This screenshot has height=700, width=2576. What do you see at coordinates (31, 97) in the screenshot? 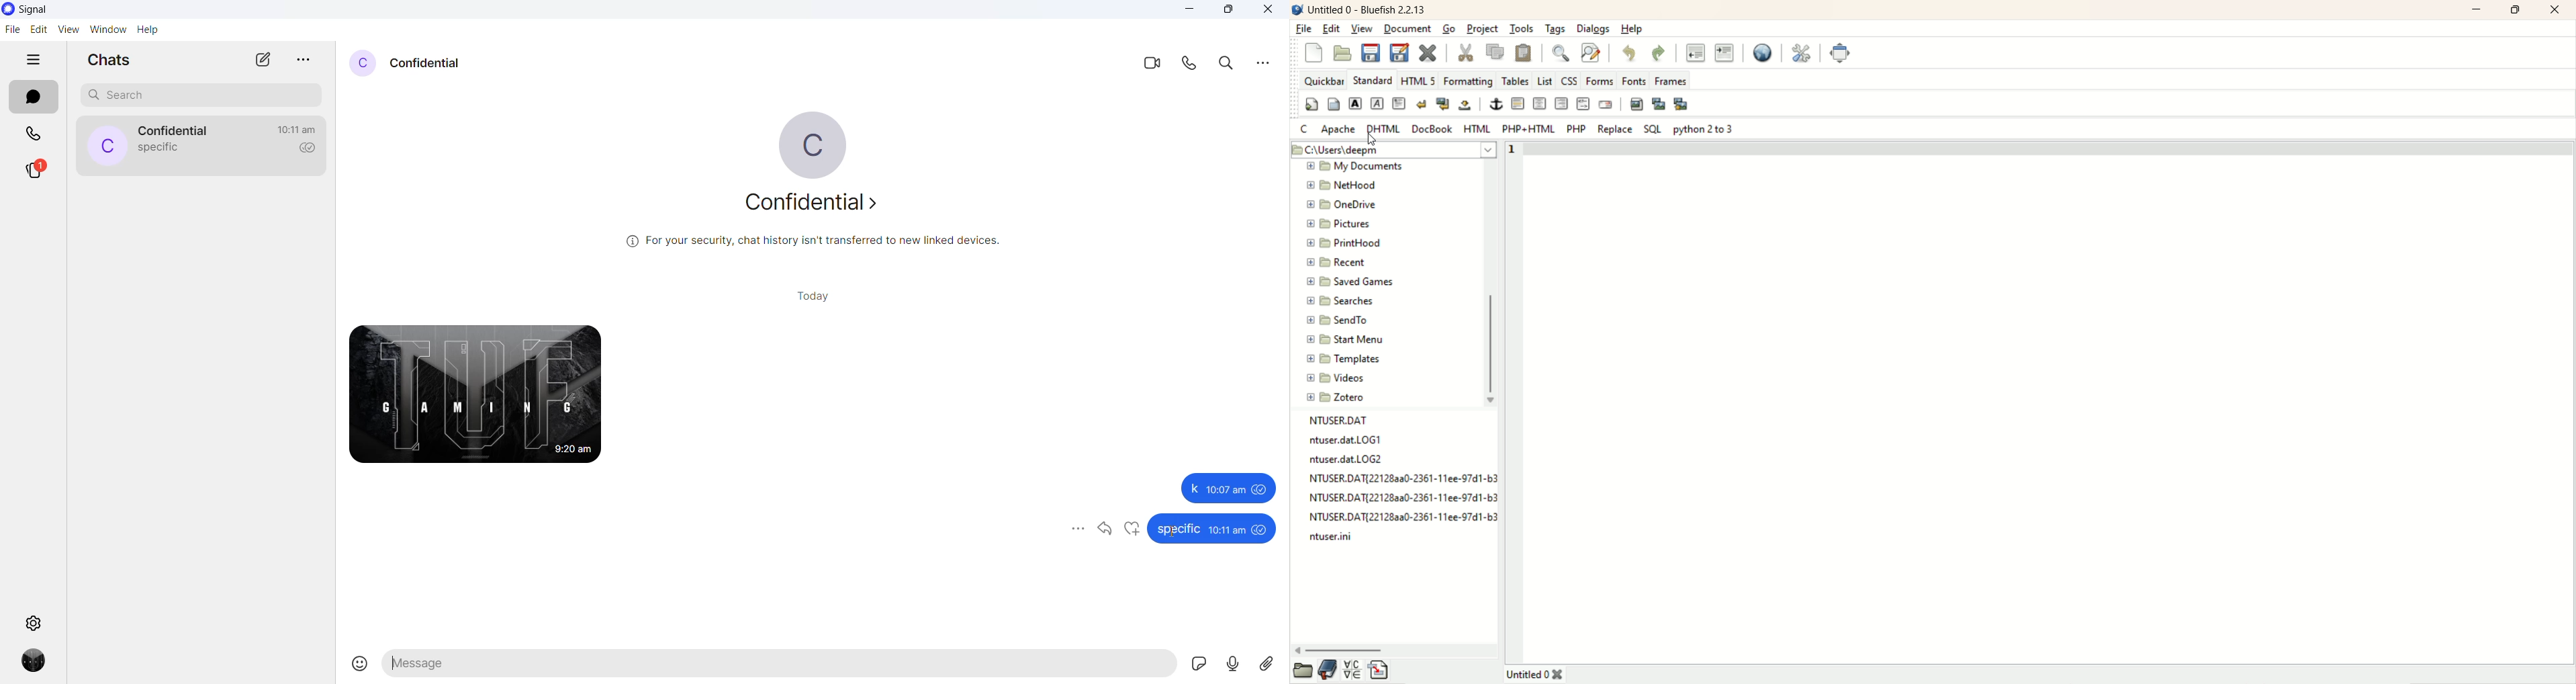
I see `chats` at bounding box center [31, 97].